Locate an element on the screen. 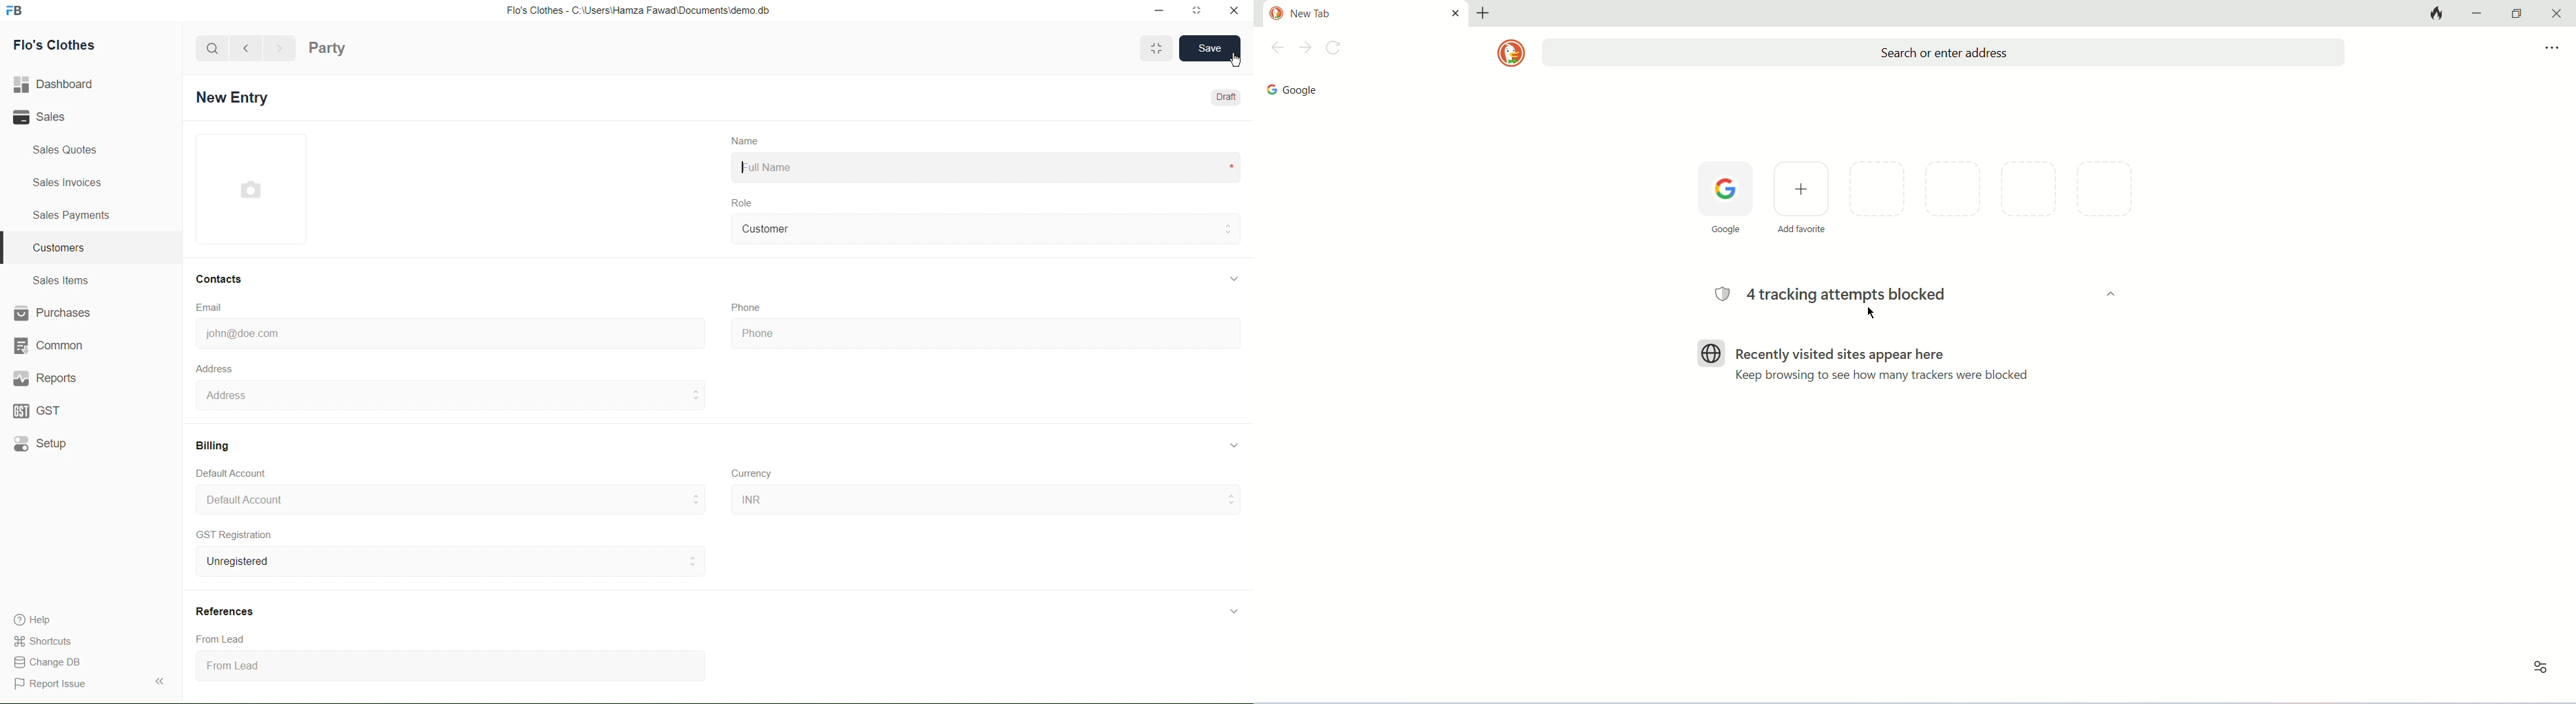 The image size is (2576, 728). Contacts is located at coordinates (223, 279).